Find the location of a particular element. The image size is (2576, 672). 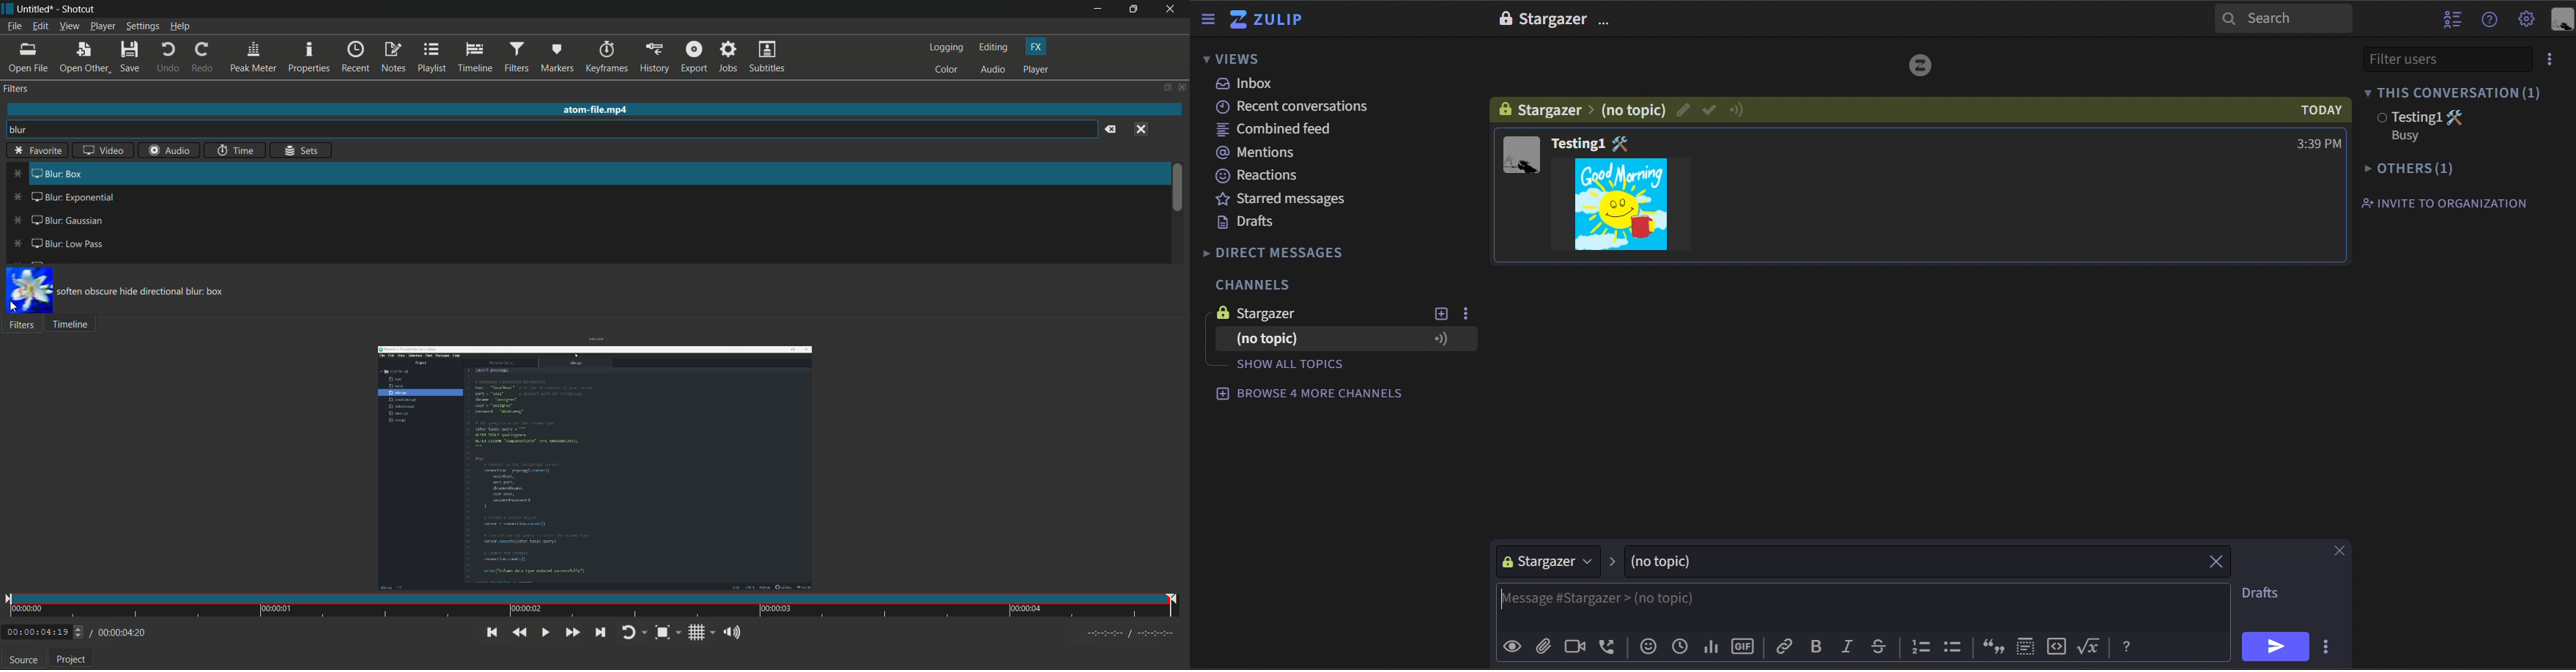

fx is located at coordinates (1037, 47).